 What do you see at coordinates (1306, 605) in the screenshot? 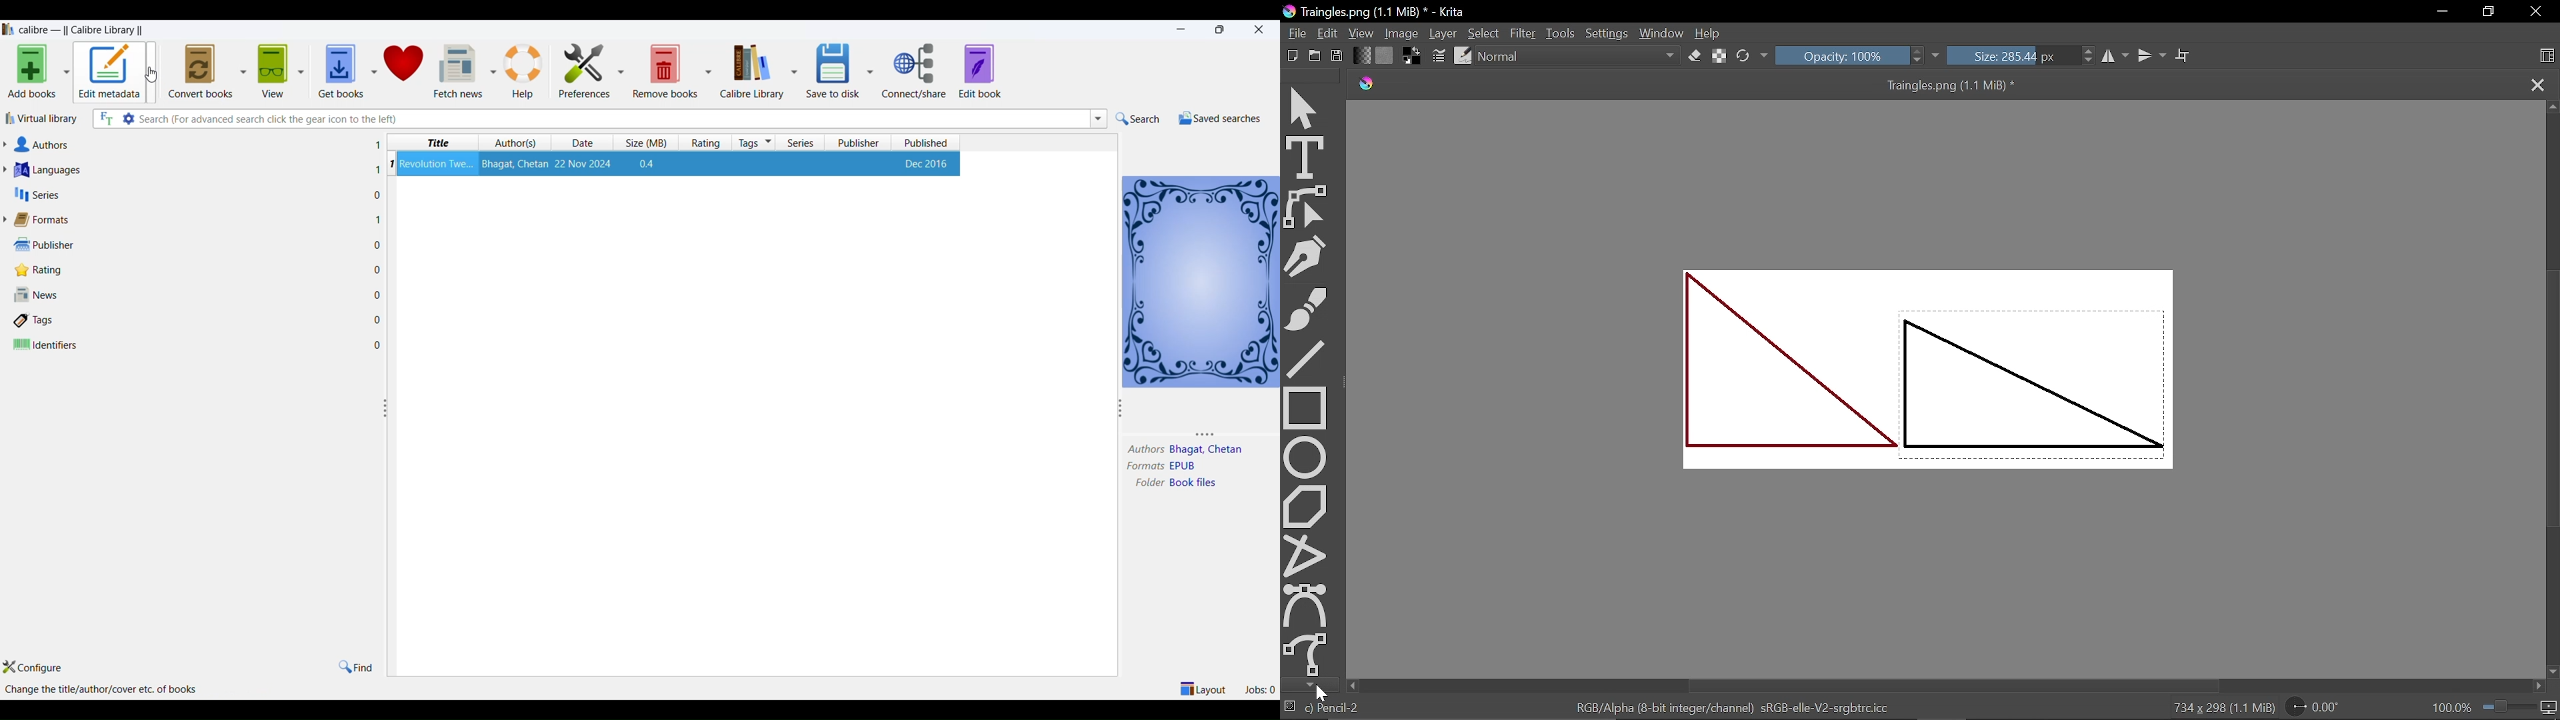
I see `Bezier curve tool` at bounding box center [1306, 605].